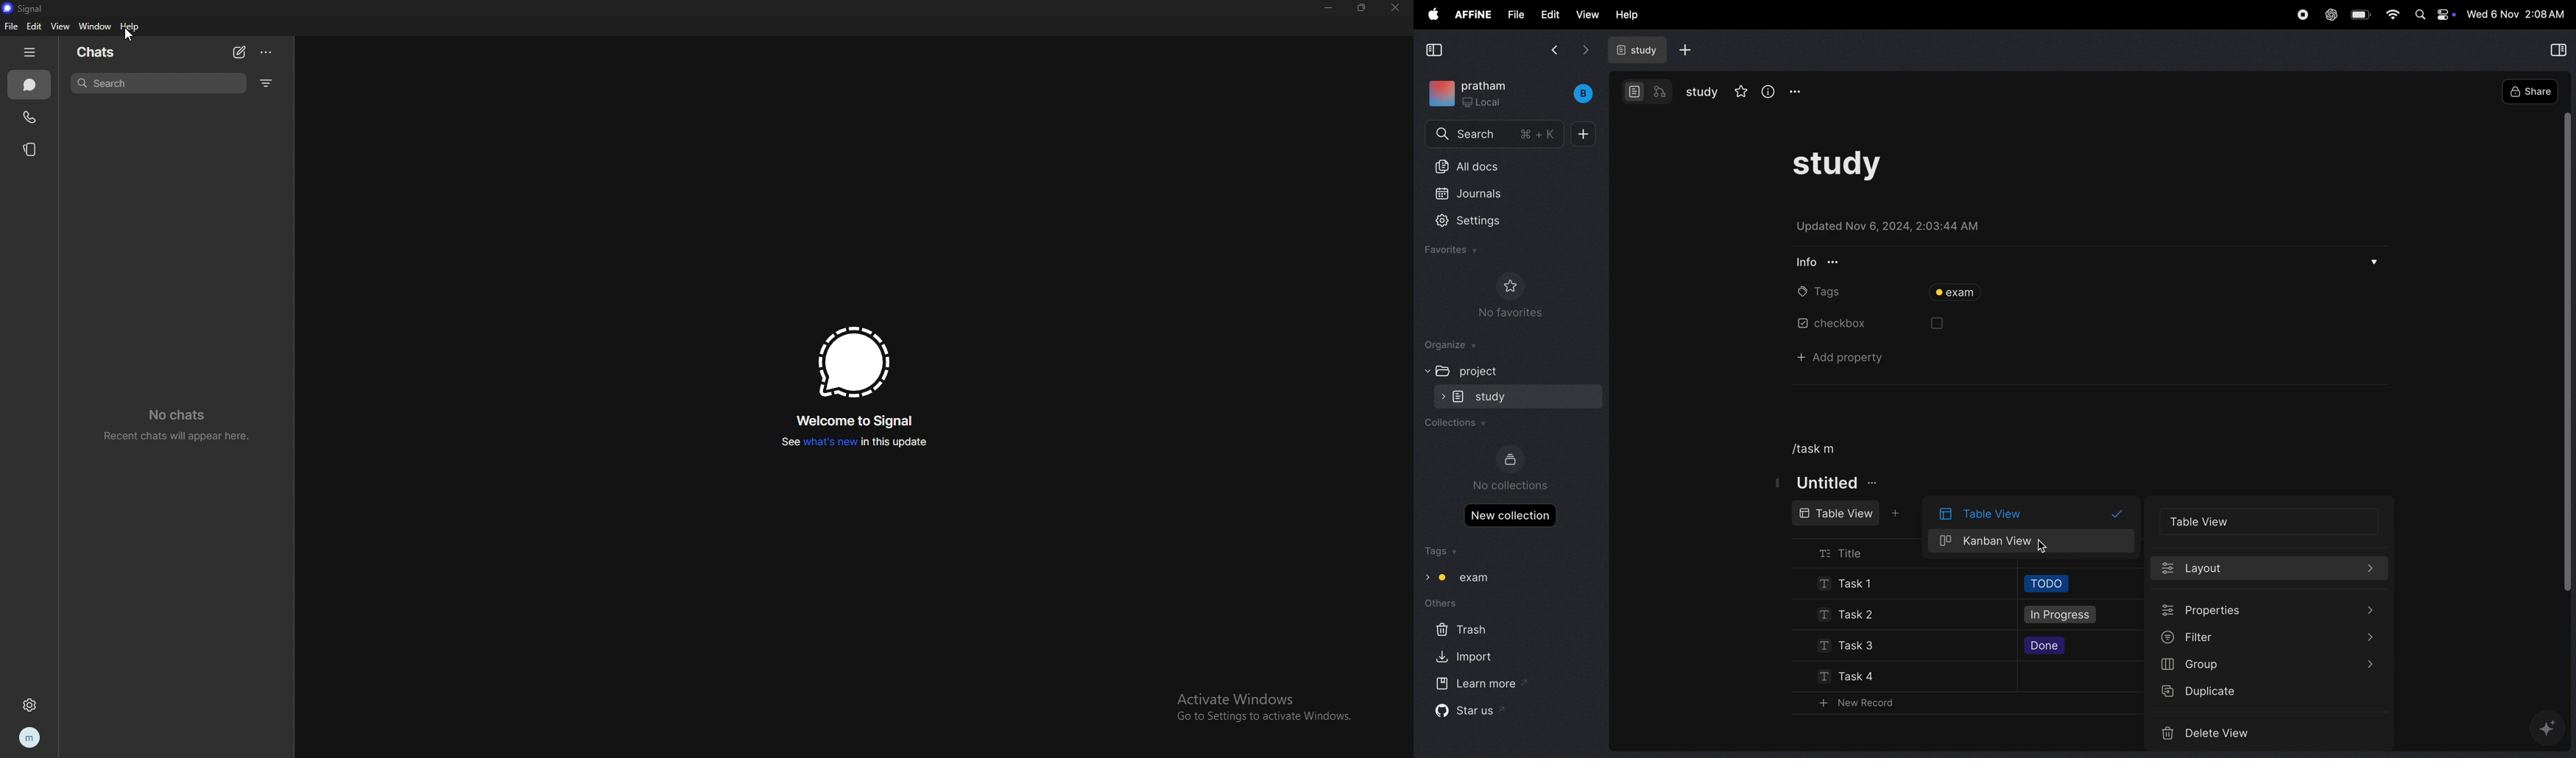 This screenshot has width=2576, height=784. I want to click on duplicate, so click(2265, 692).